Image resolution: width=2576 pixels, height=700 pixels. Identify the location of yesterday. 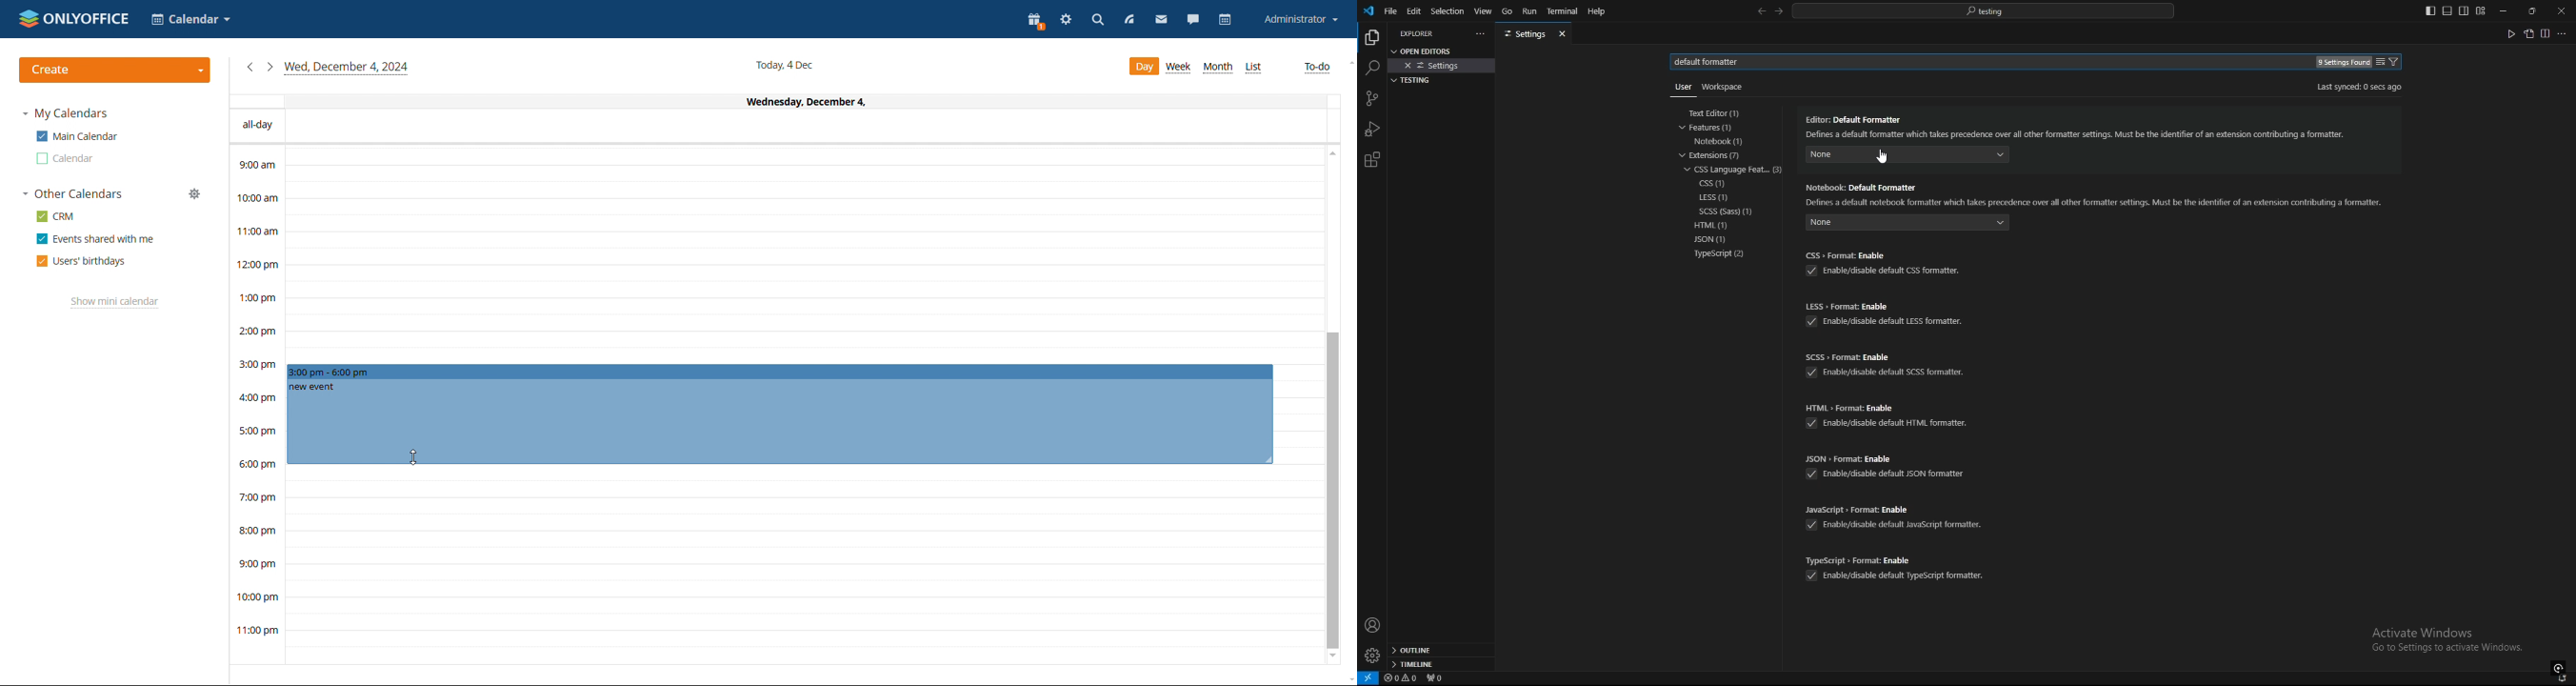
(249, 67).